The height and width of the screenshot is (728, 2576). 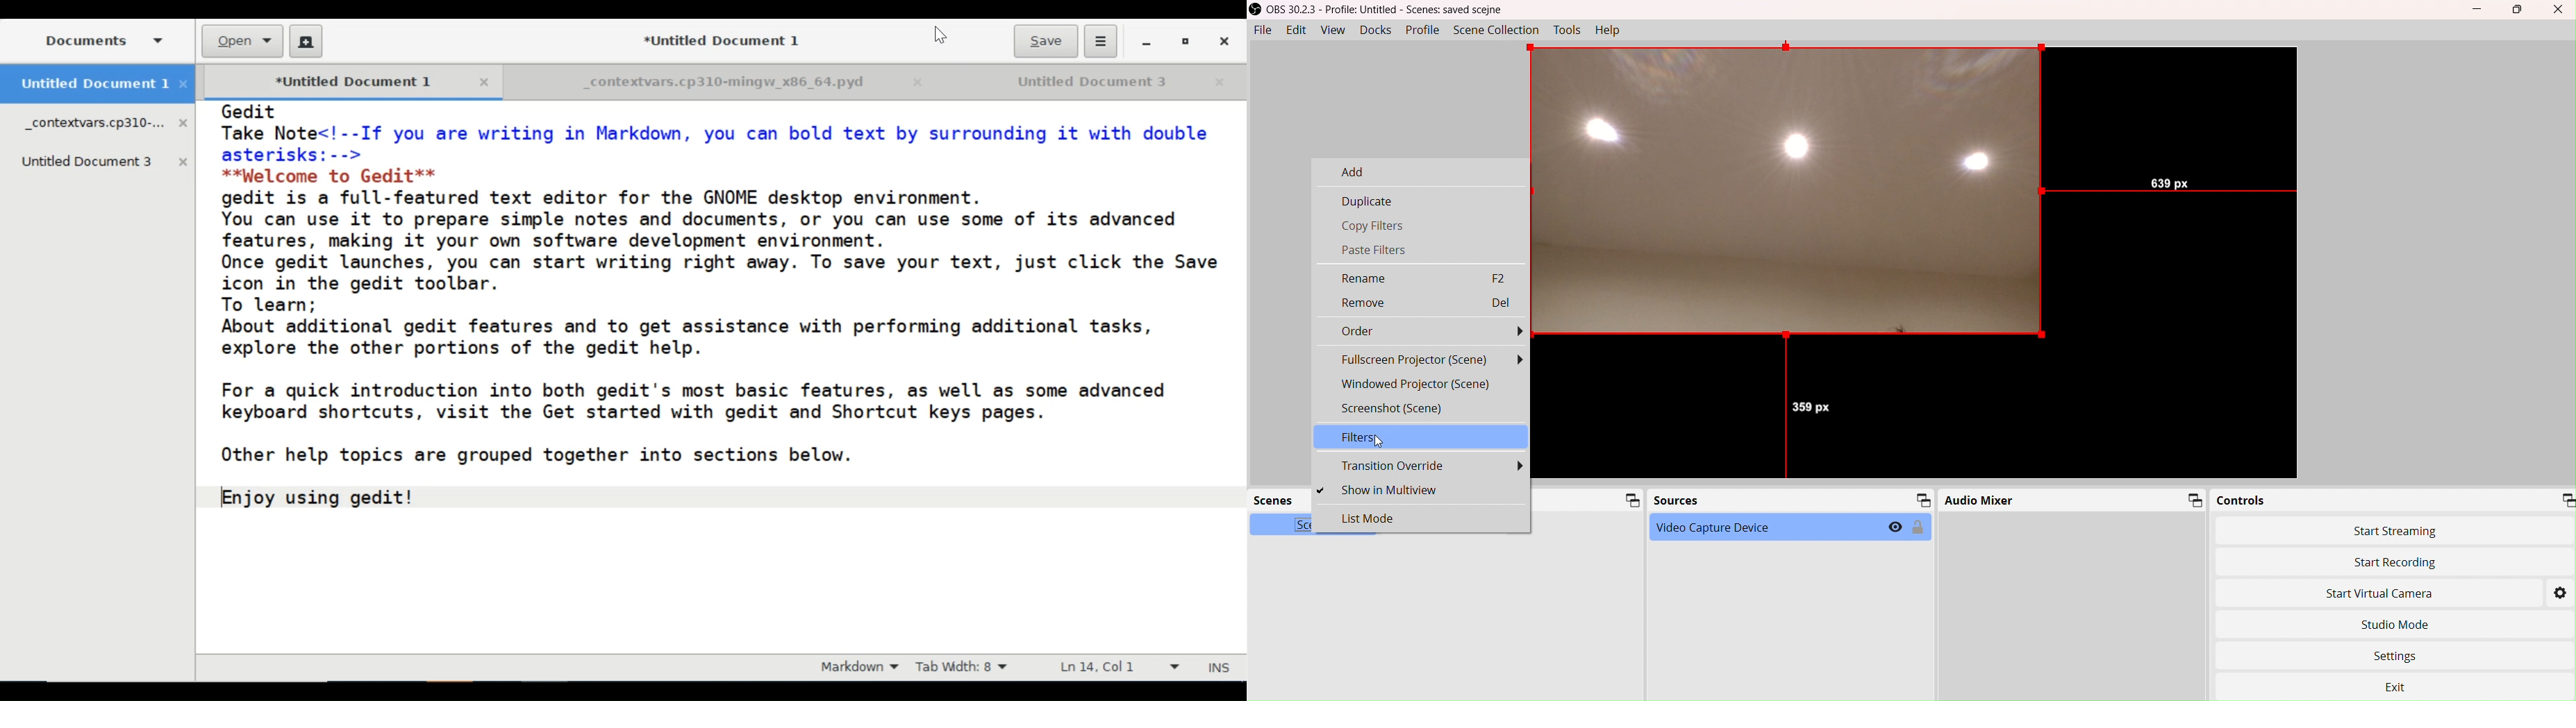 I want to click on Studio Move, so click(x=2395, y=622).